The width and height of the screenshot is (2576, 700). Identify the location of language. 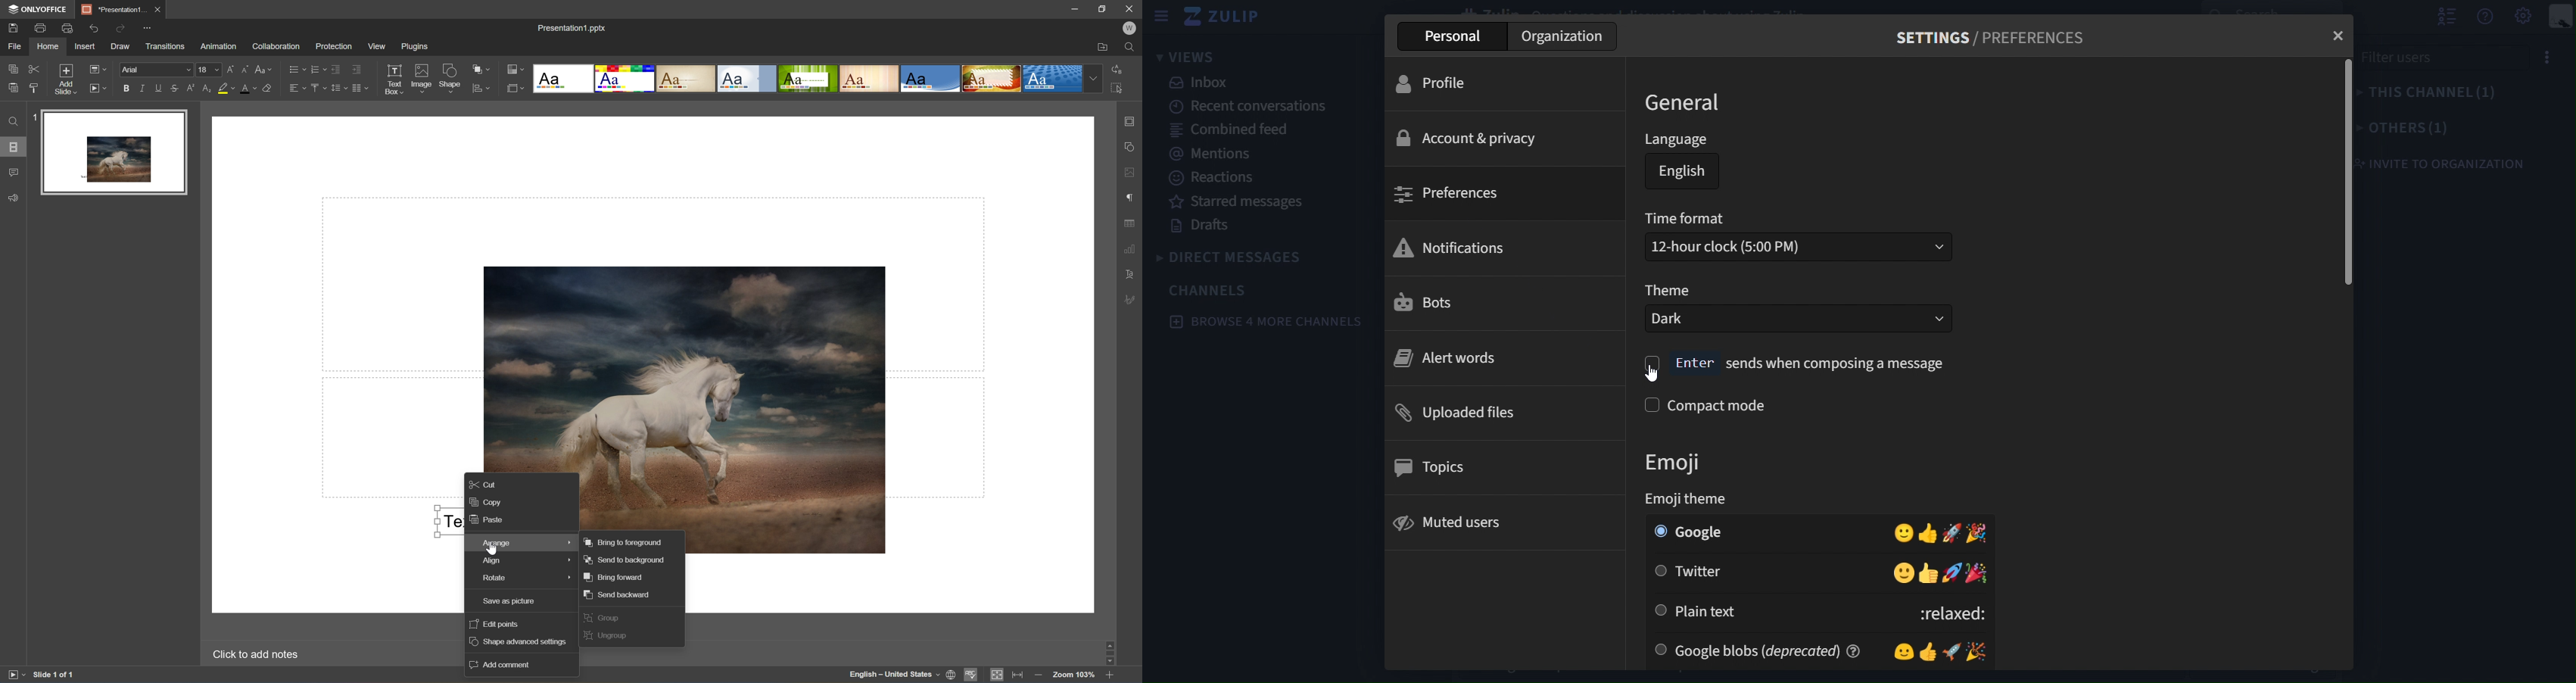
(1679, 140).